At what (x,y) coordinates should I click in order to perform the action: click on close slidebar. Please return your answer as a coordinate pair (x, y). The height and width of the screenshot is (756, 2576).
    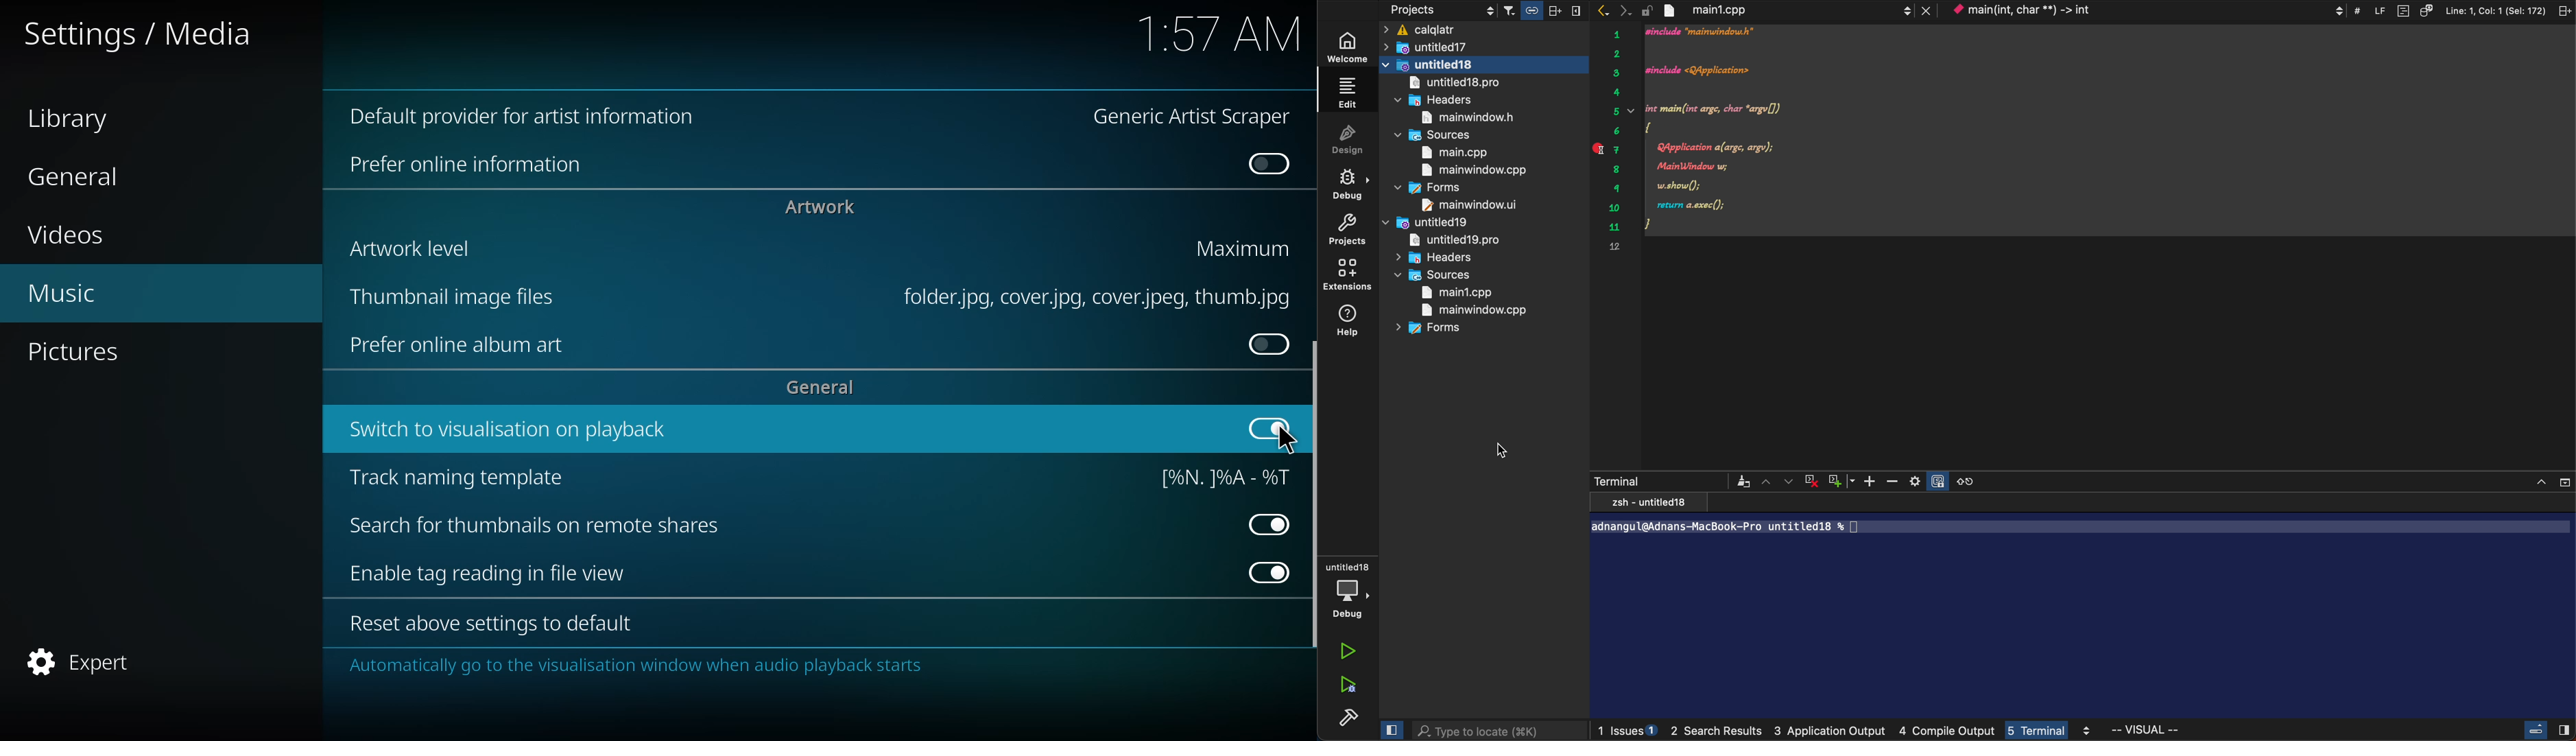
    Looking at the image, I should click on (2545, 731).